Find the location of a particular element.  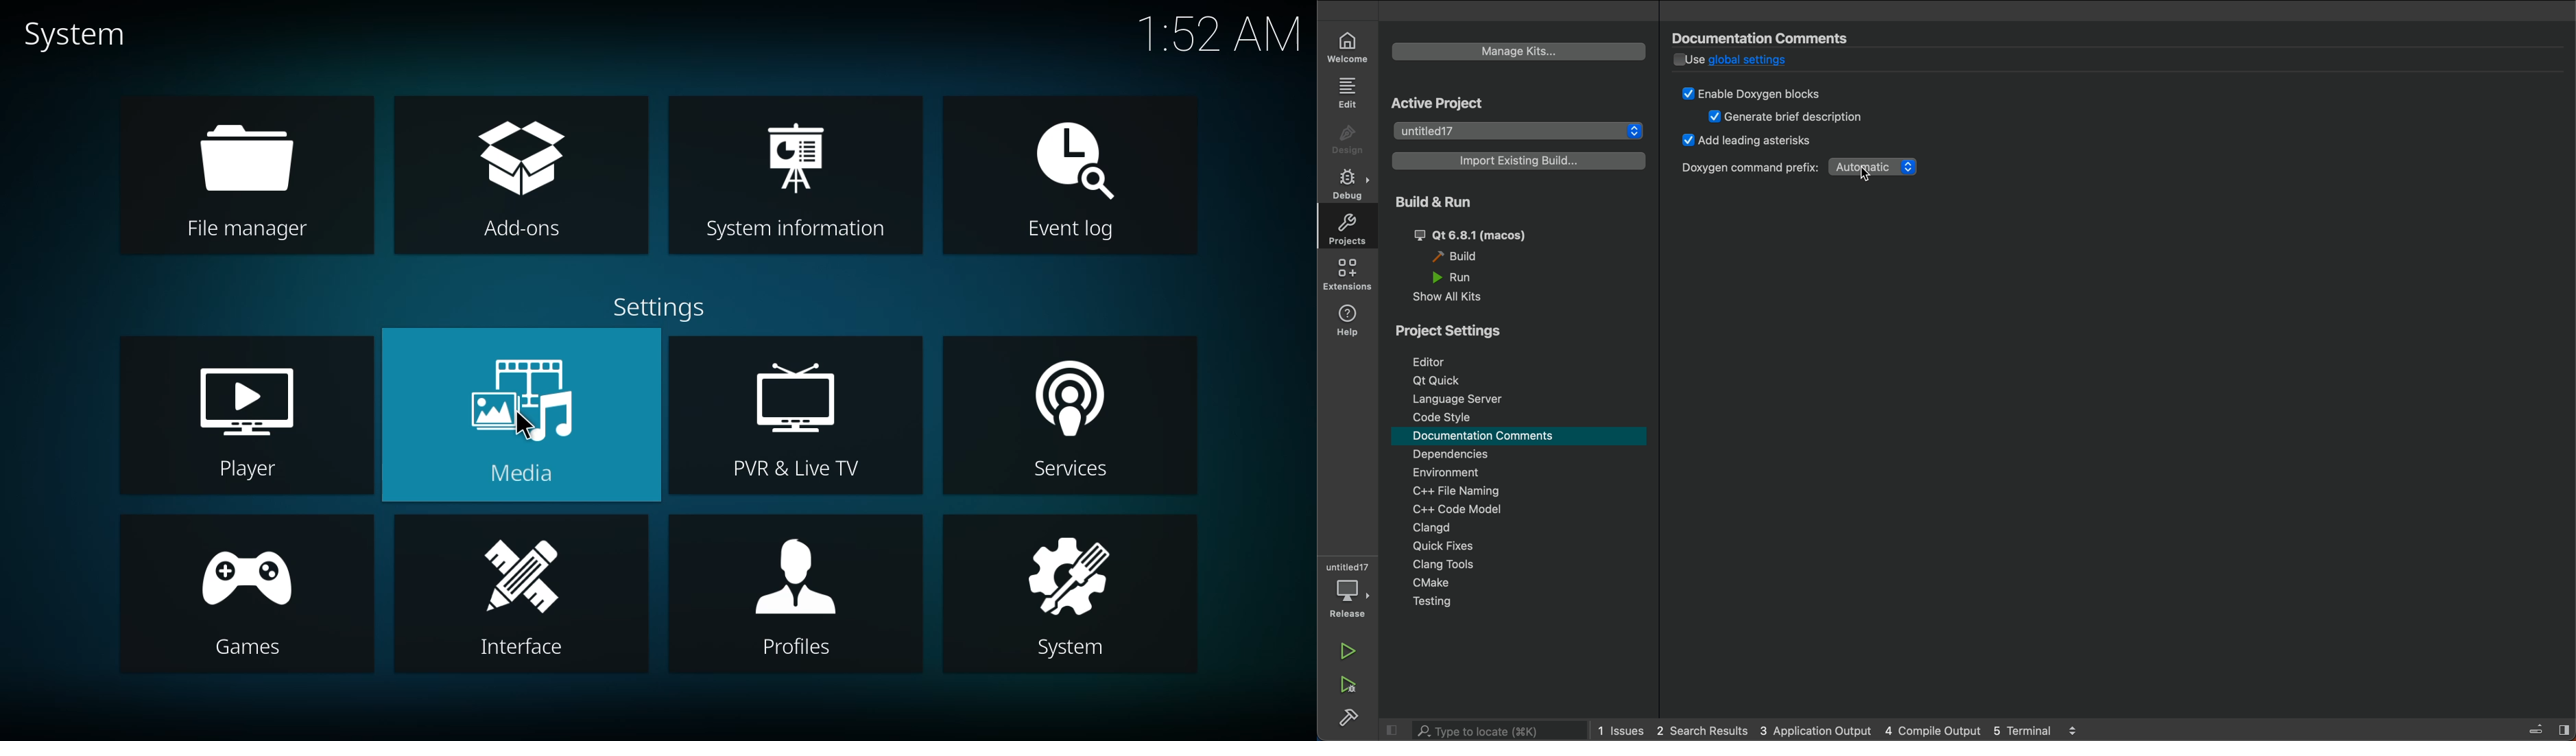

enable is located at coordinates (1762, 93).